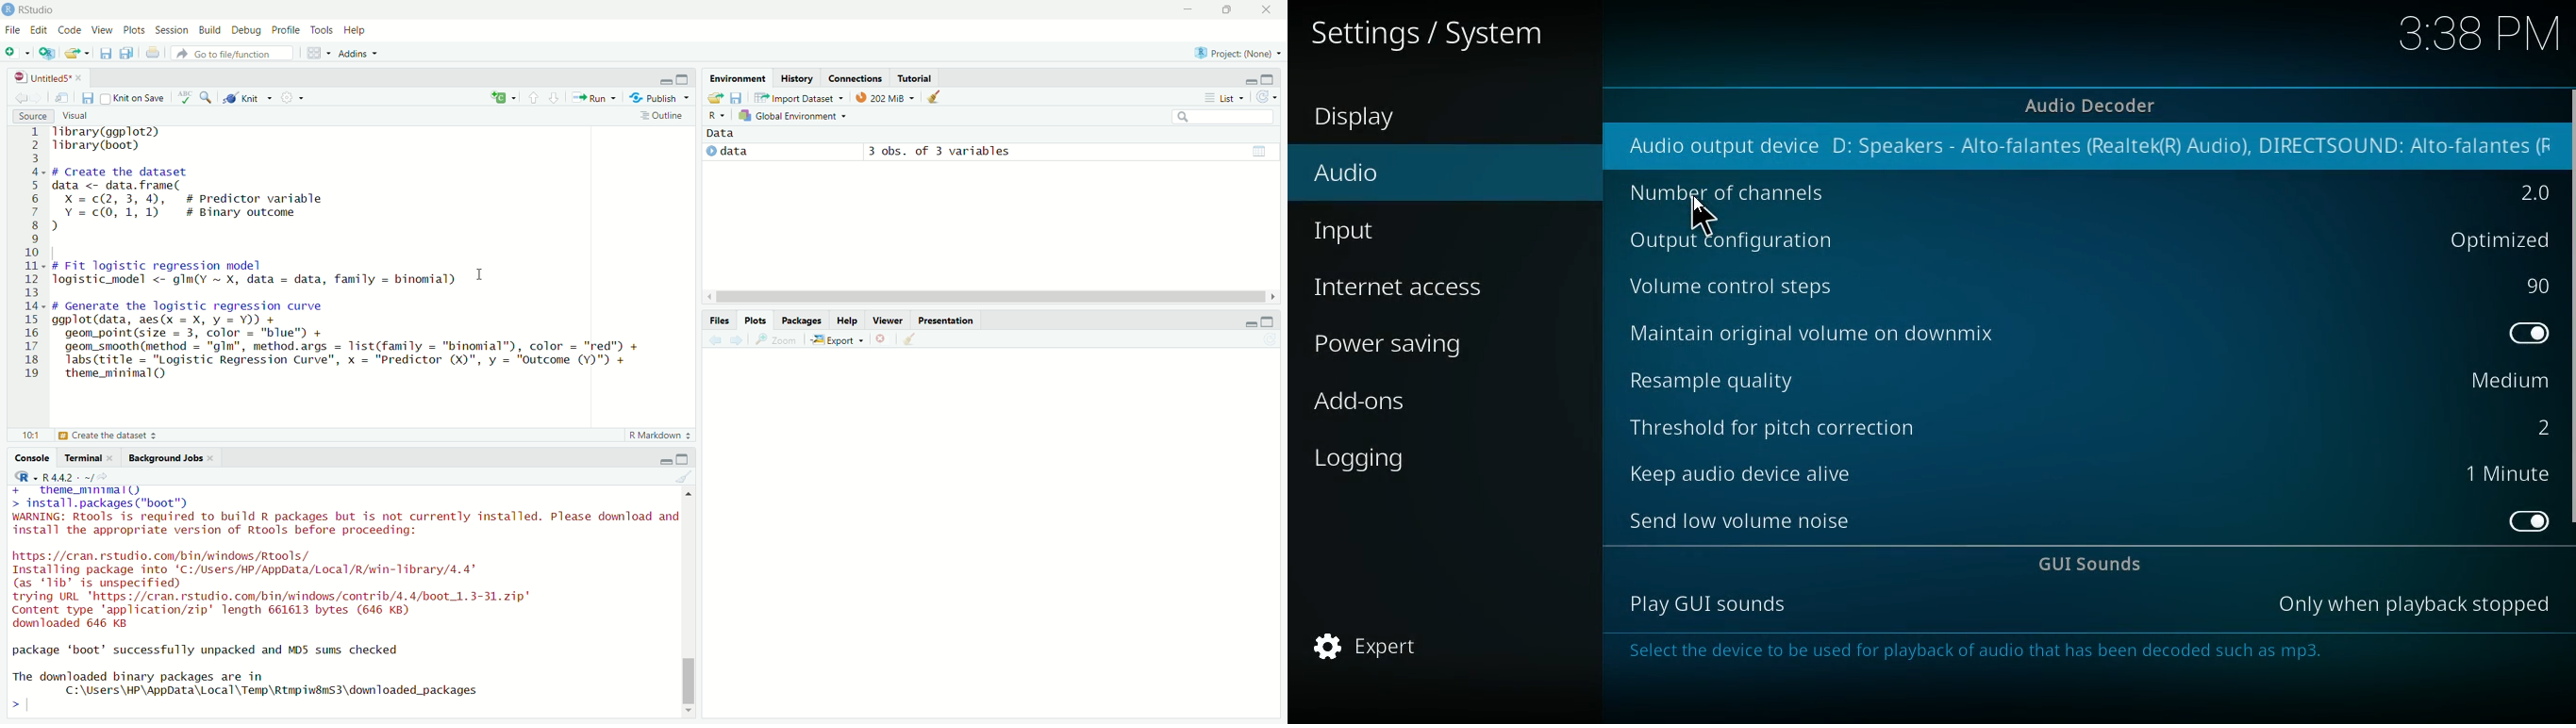  What do you see at coordinates (134, 98) in the screenshot?
I see `Knit on Save` at bounding box center [134, 98].